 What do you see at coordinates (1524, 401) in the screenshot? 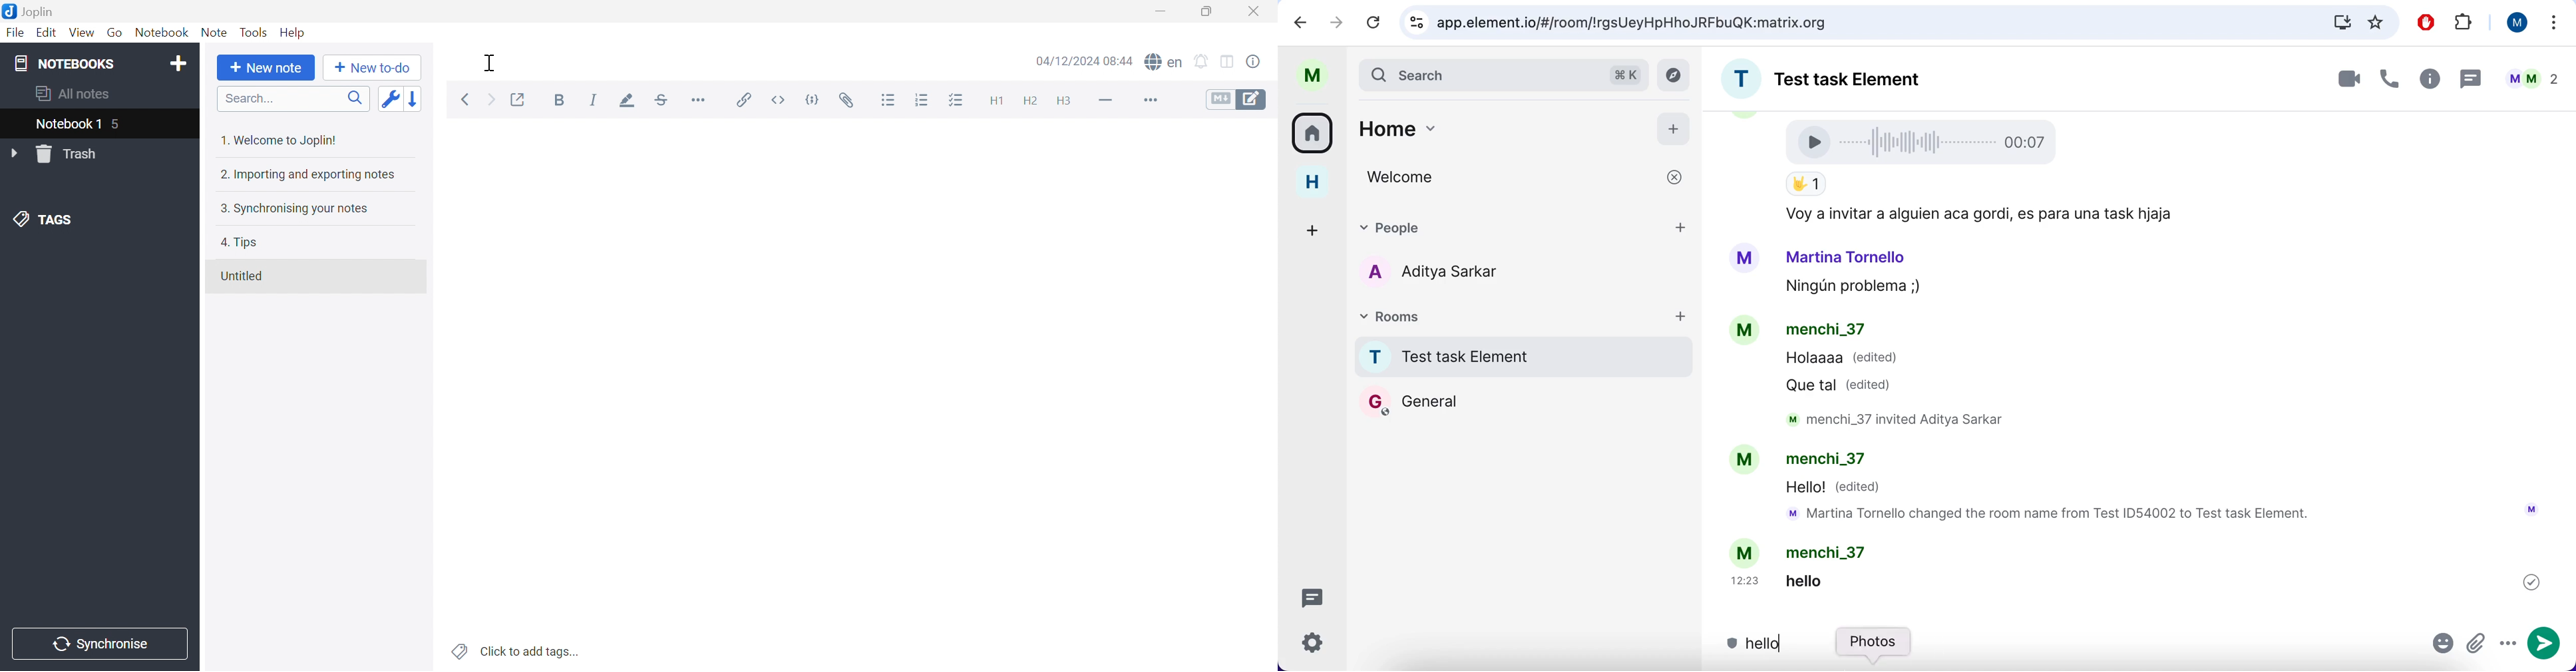
I see `General rooms` at bounding box center [1524, 401].